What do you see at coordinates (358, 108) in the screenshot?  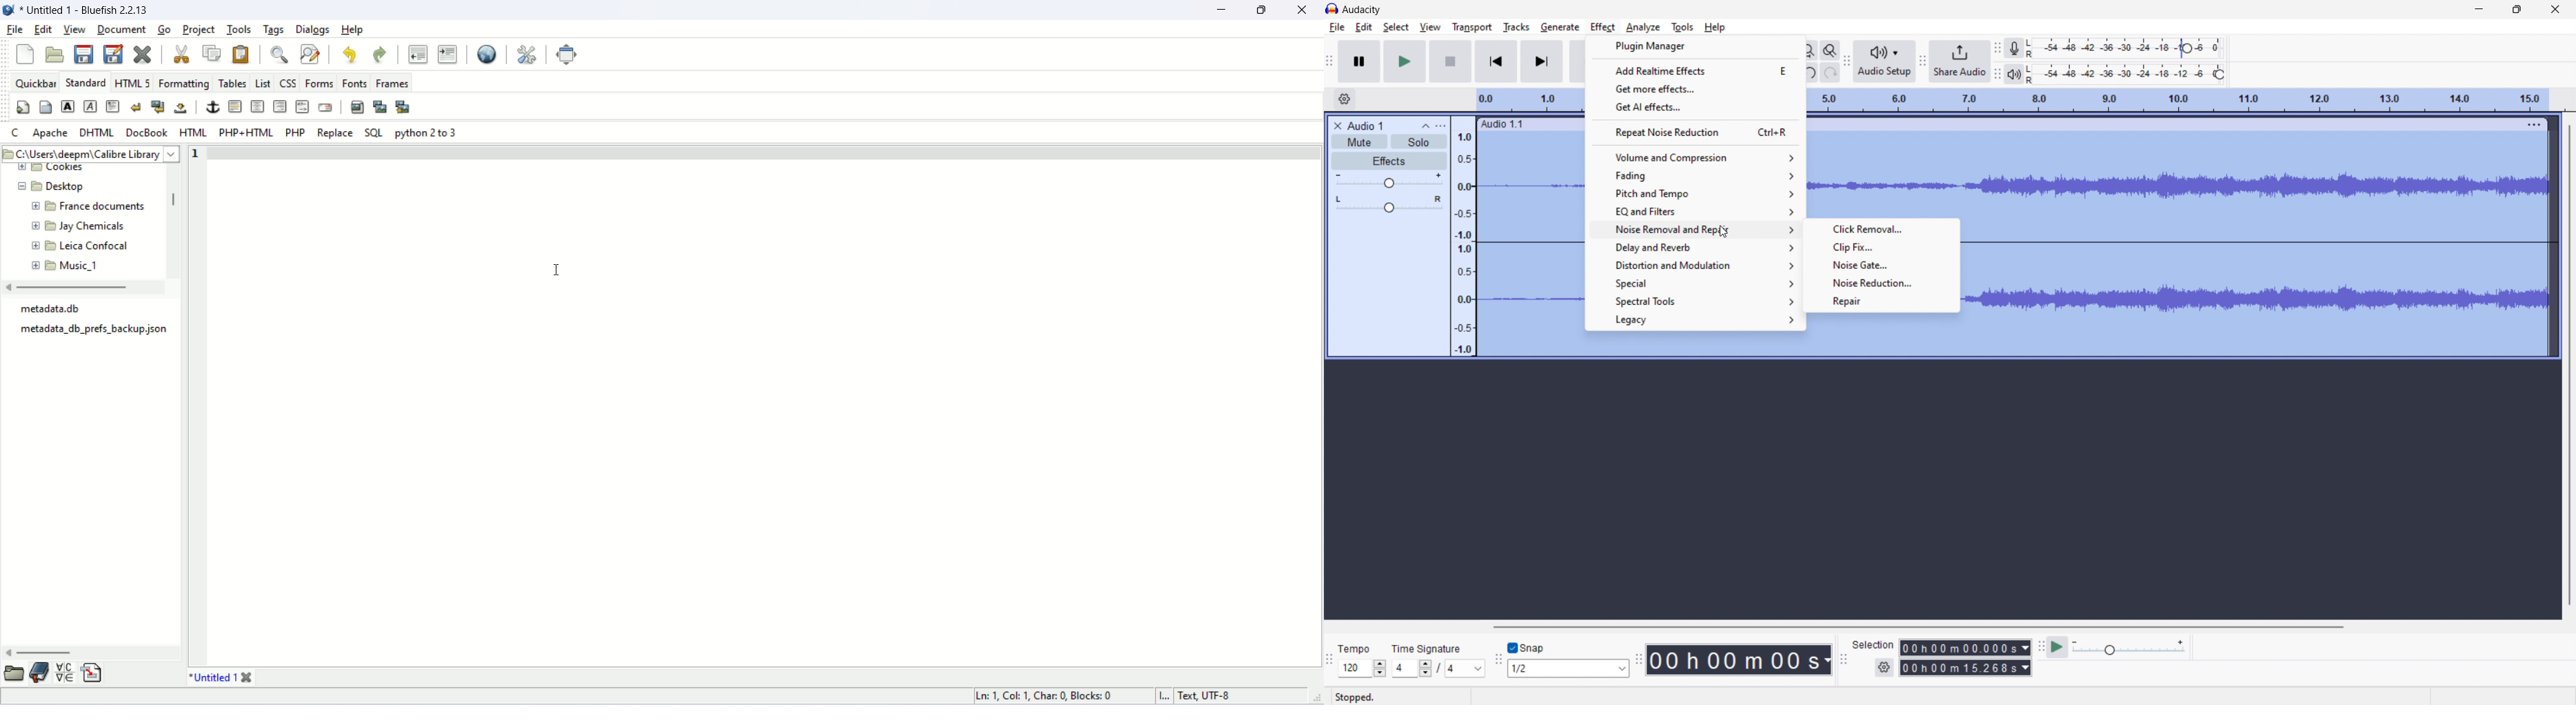 I see `insert image` at bounding box center [358, 108].